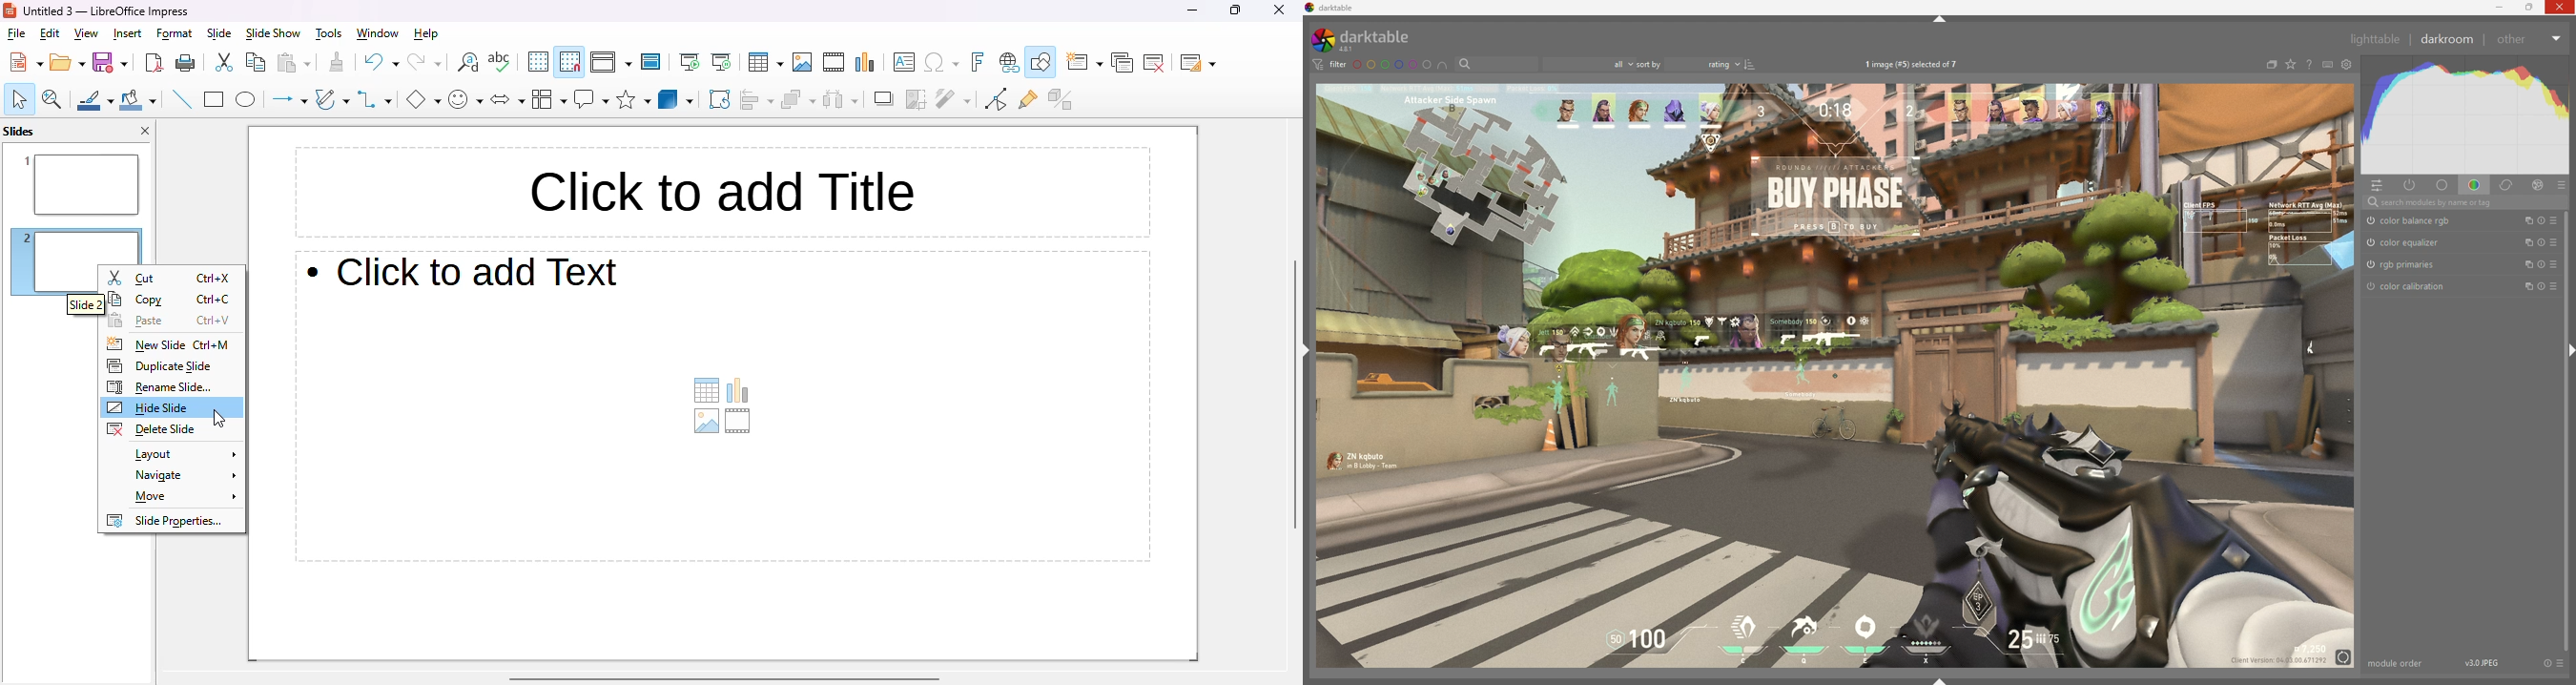  I want to click on darktable, so click(1332, 8).